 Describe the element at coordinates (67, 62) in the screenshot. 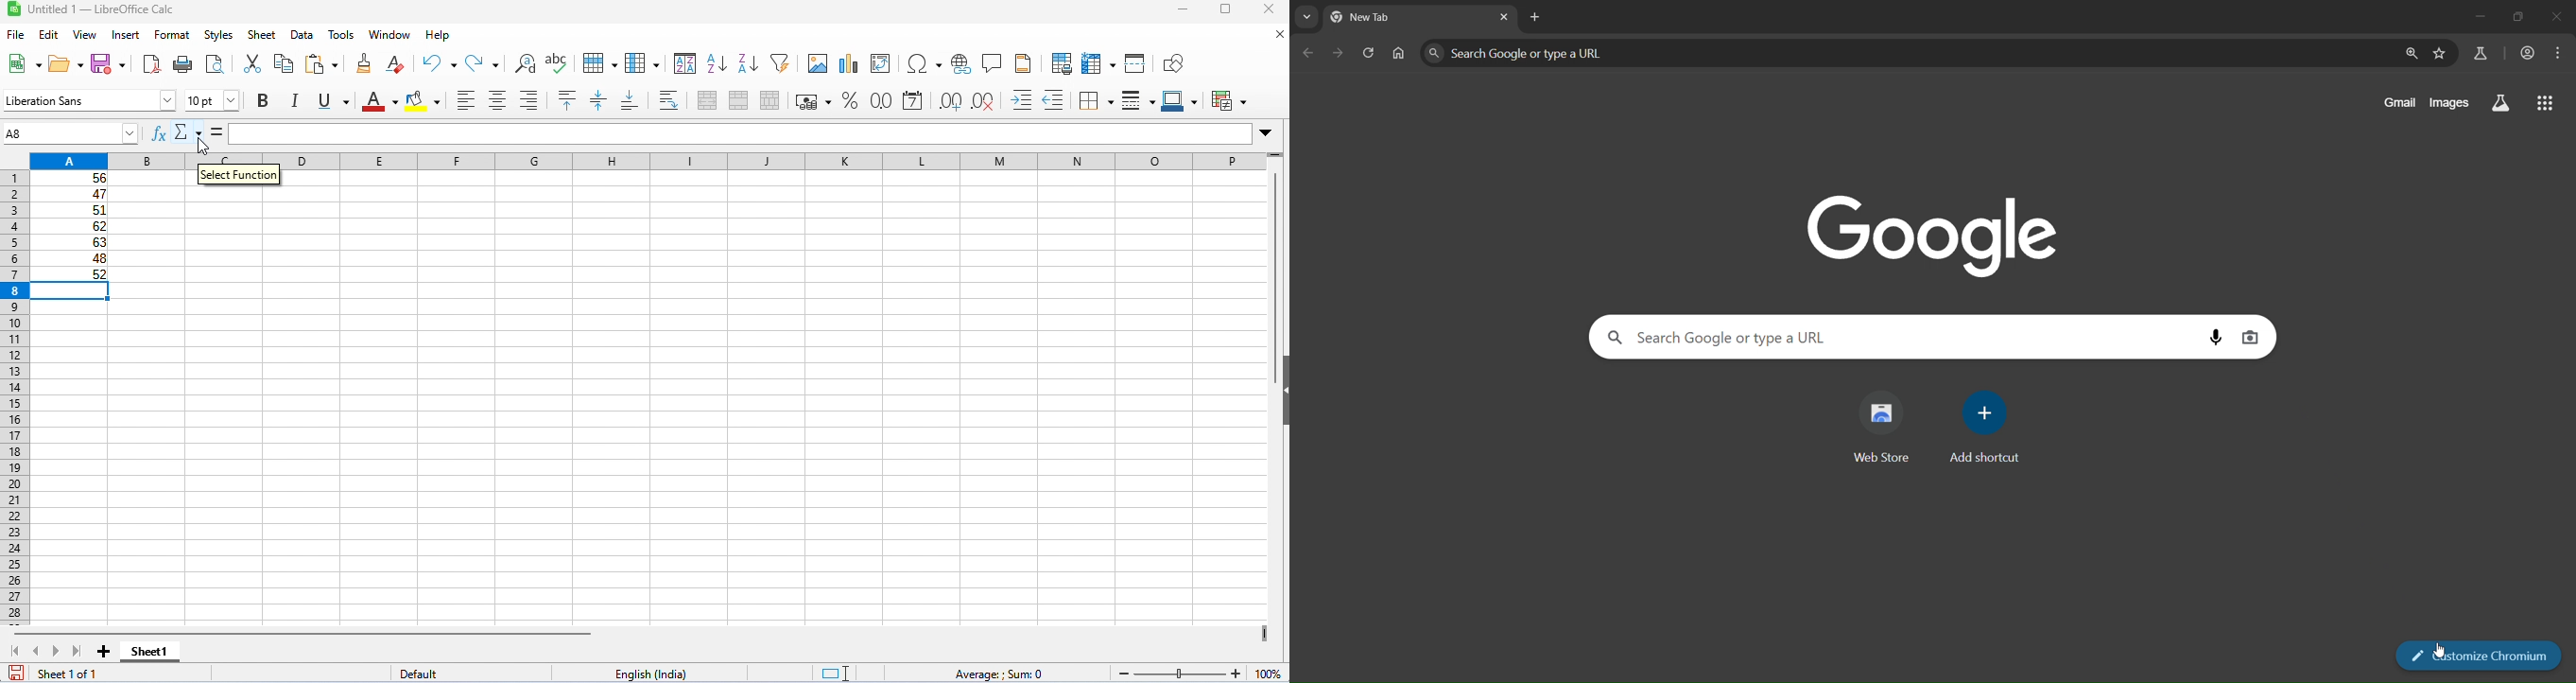

I see `open` at that location.